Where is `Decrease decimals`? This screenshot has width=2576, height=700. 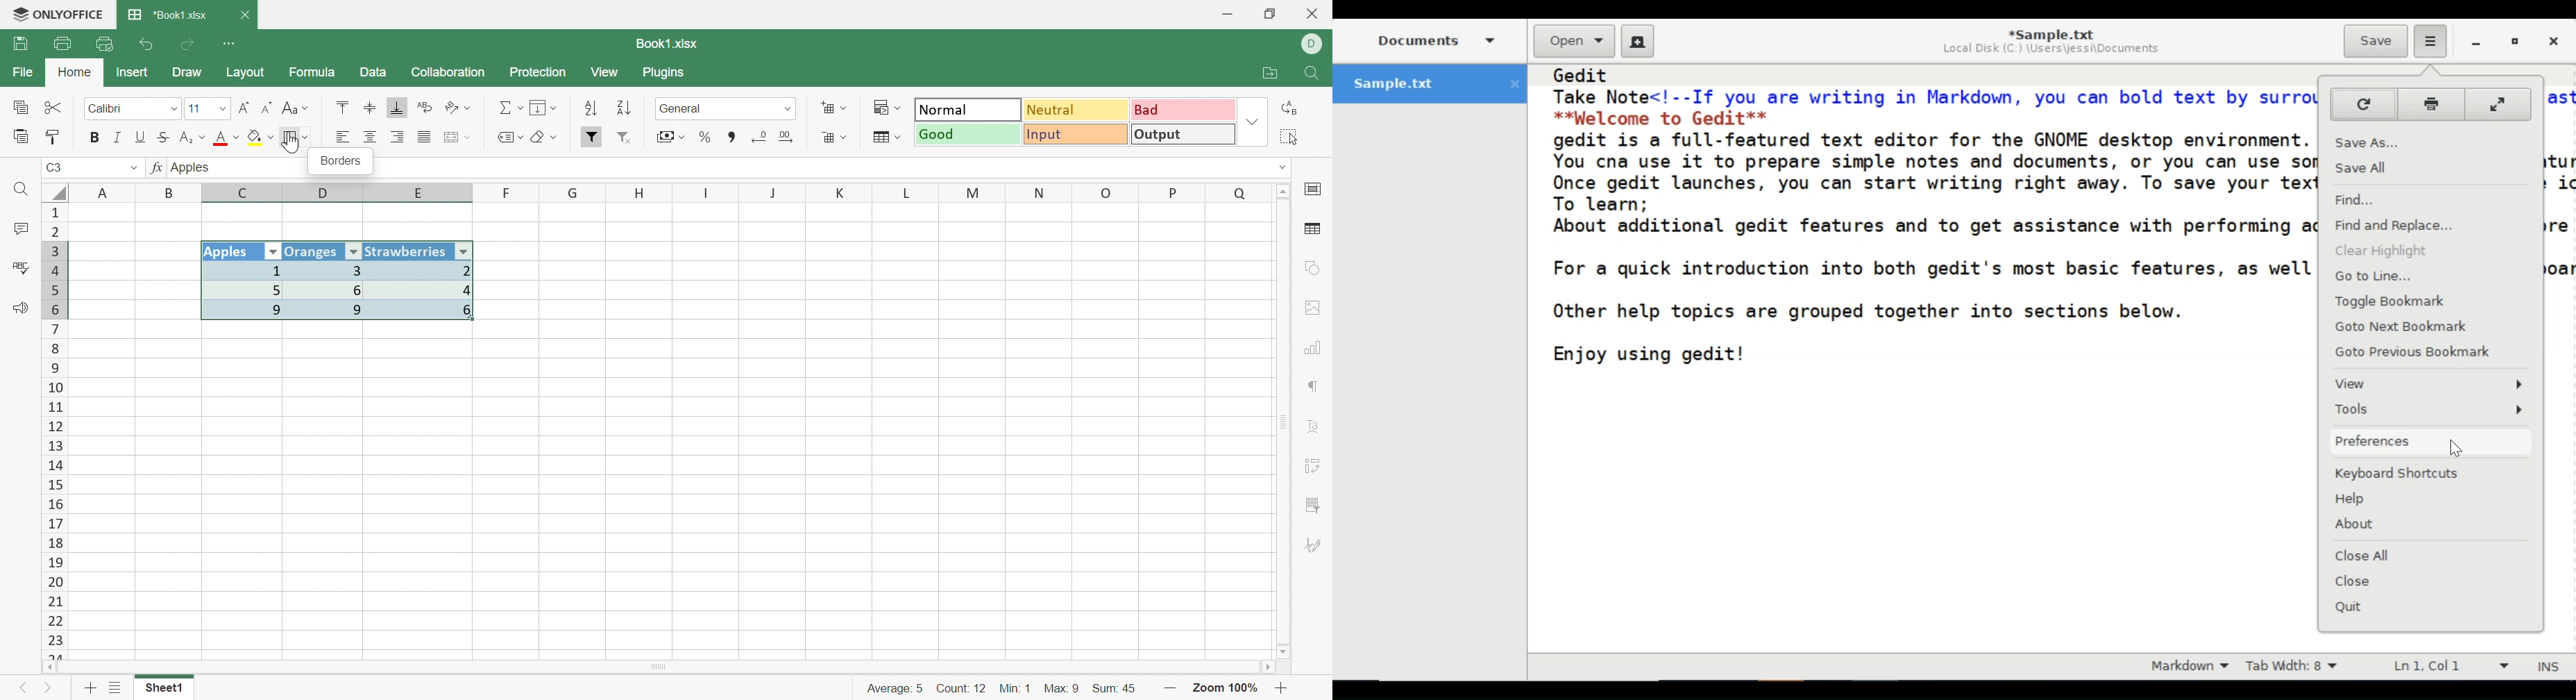 Decrease decimals is located at coordinates (759, 136).